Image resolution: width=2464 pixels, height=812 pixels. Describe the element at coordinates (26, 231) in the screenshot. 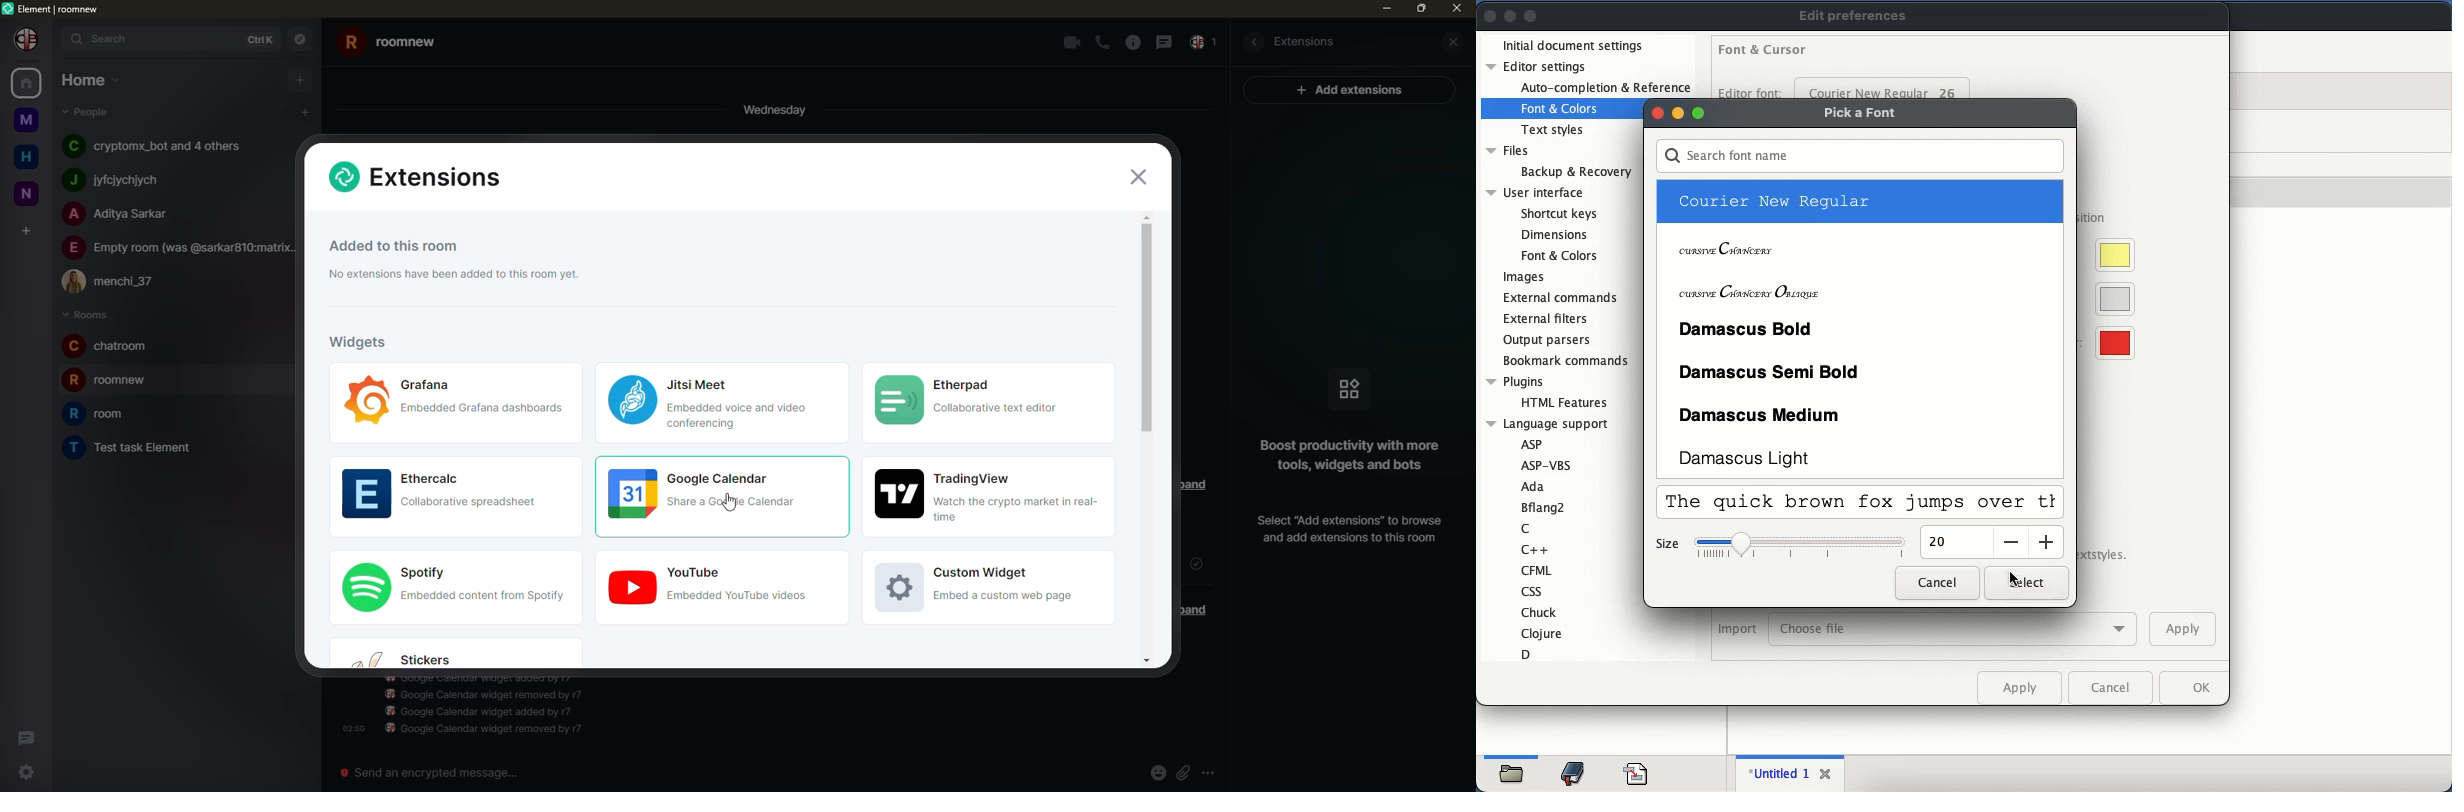

I see `add` at that location.